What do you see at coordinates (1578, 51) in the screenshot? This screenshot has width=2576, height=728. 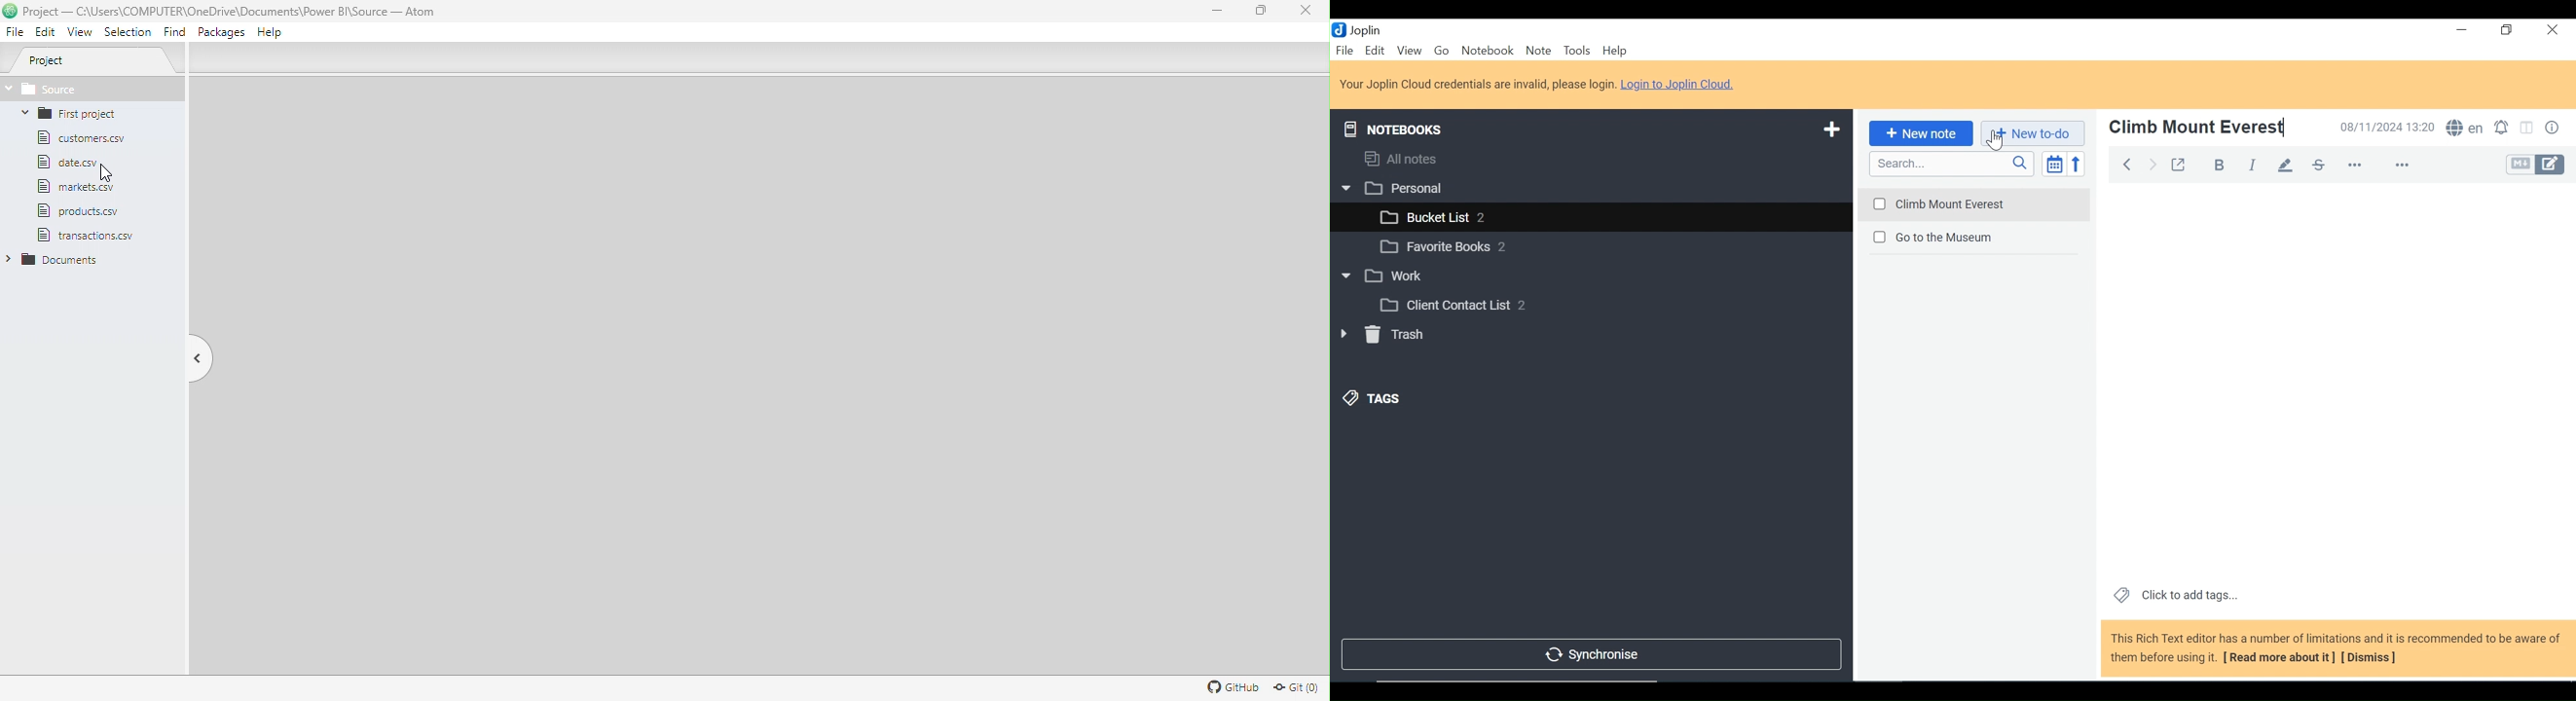 I see `Tools` at bounding box center [1578, 51].